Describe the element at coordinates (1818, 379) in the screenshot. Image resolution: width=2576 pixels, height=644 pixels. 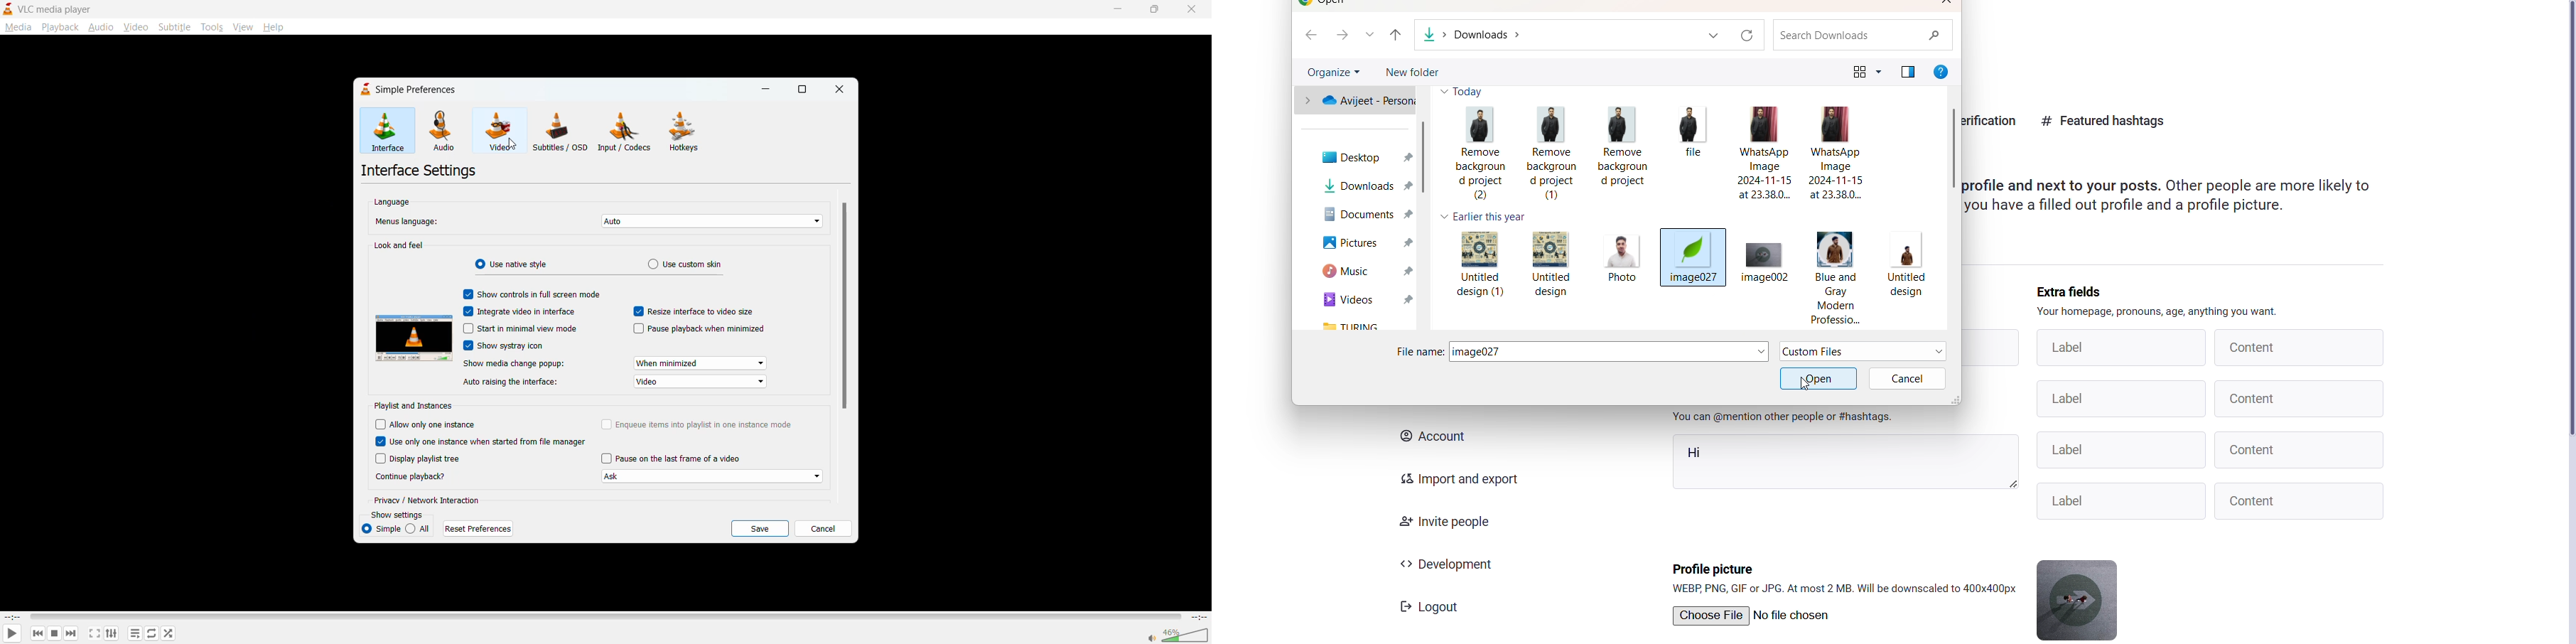
I see `active open option` at that location.